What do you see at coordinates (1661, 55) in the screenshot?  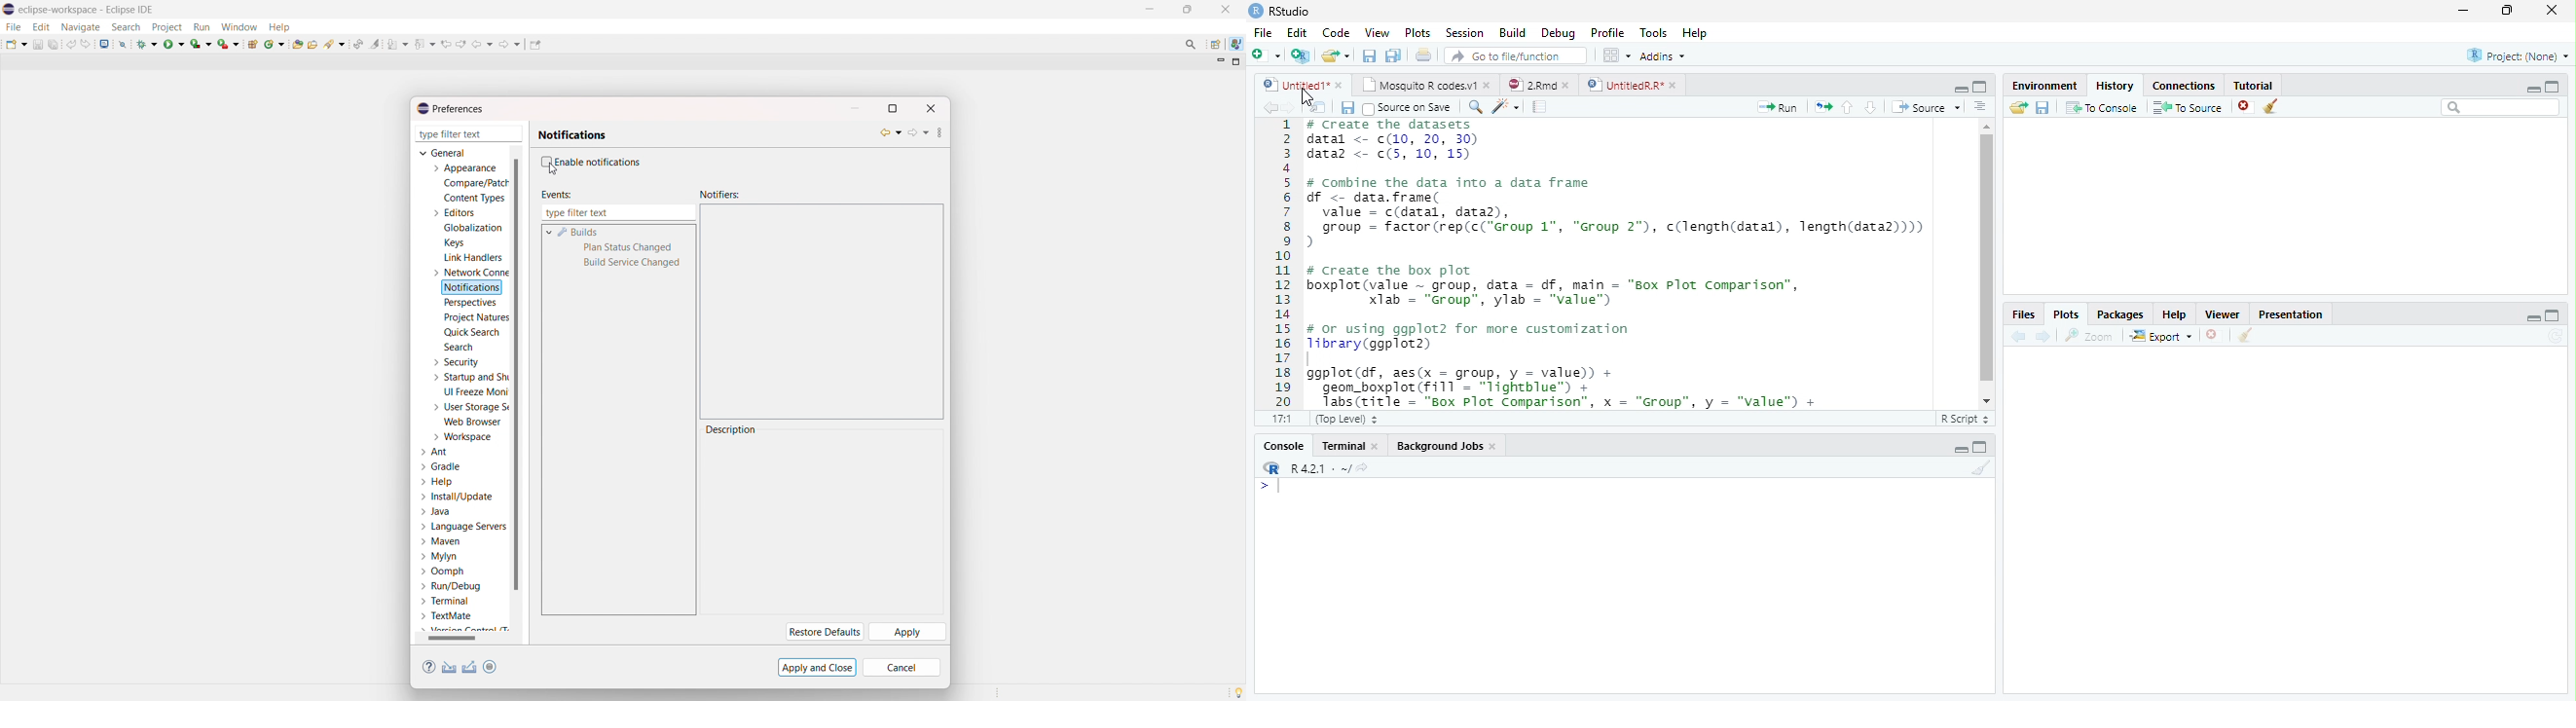 I see `Addins` at bounding box center [1661, 55].